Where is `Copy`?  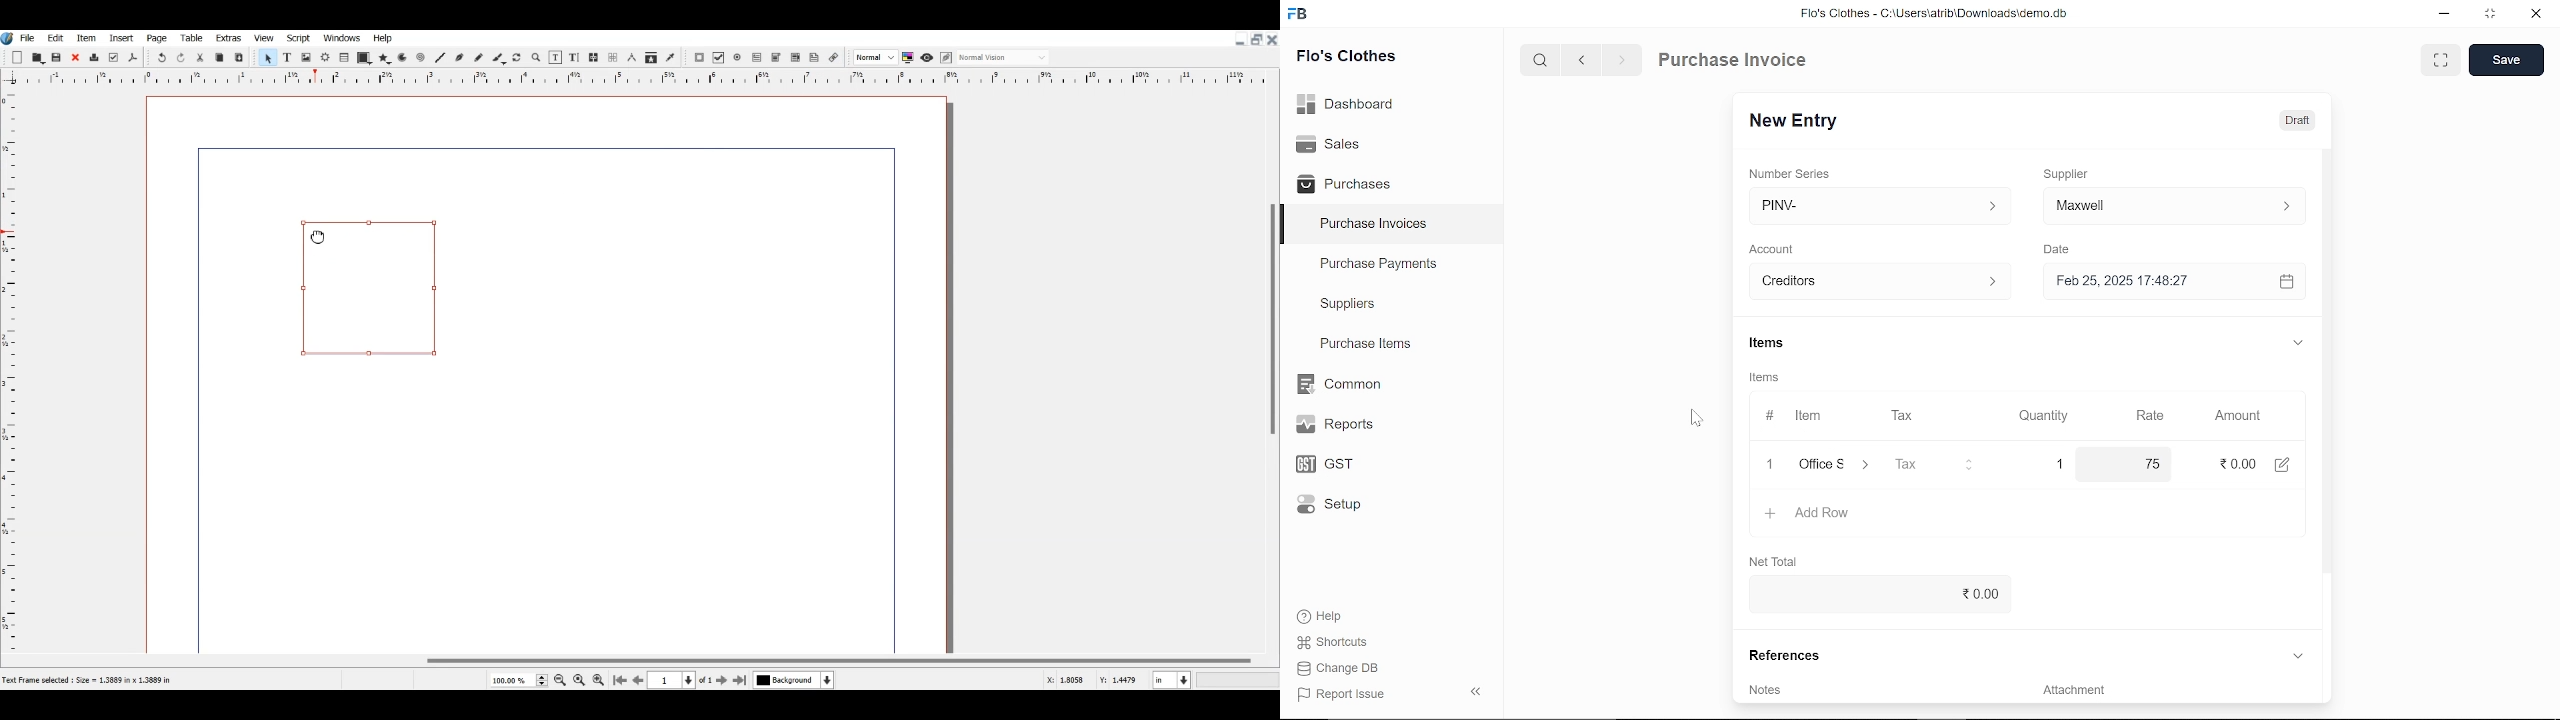 Copy is located at coordinates (218, 57).